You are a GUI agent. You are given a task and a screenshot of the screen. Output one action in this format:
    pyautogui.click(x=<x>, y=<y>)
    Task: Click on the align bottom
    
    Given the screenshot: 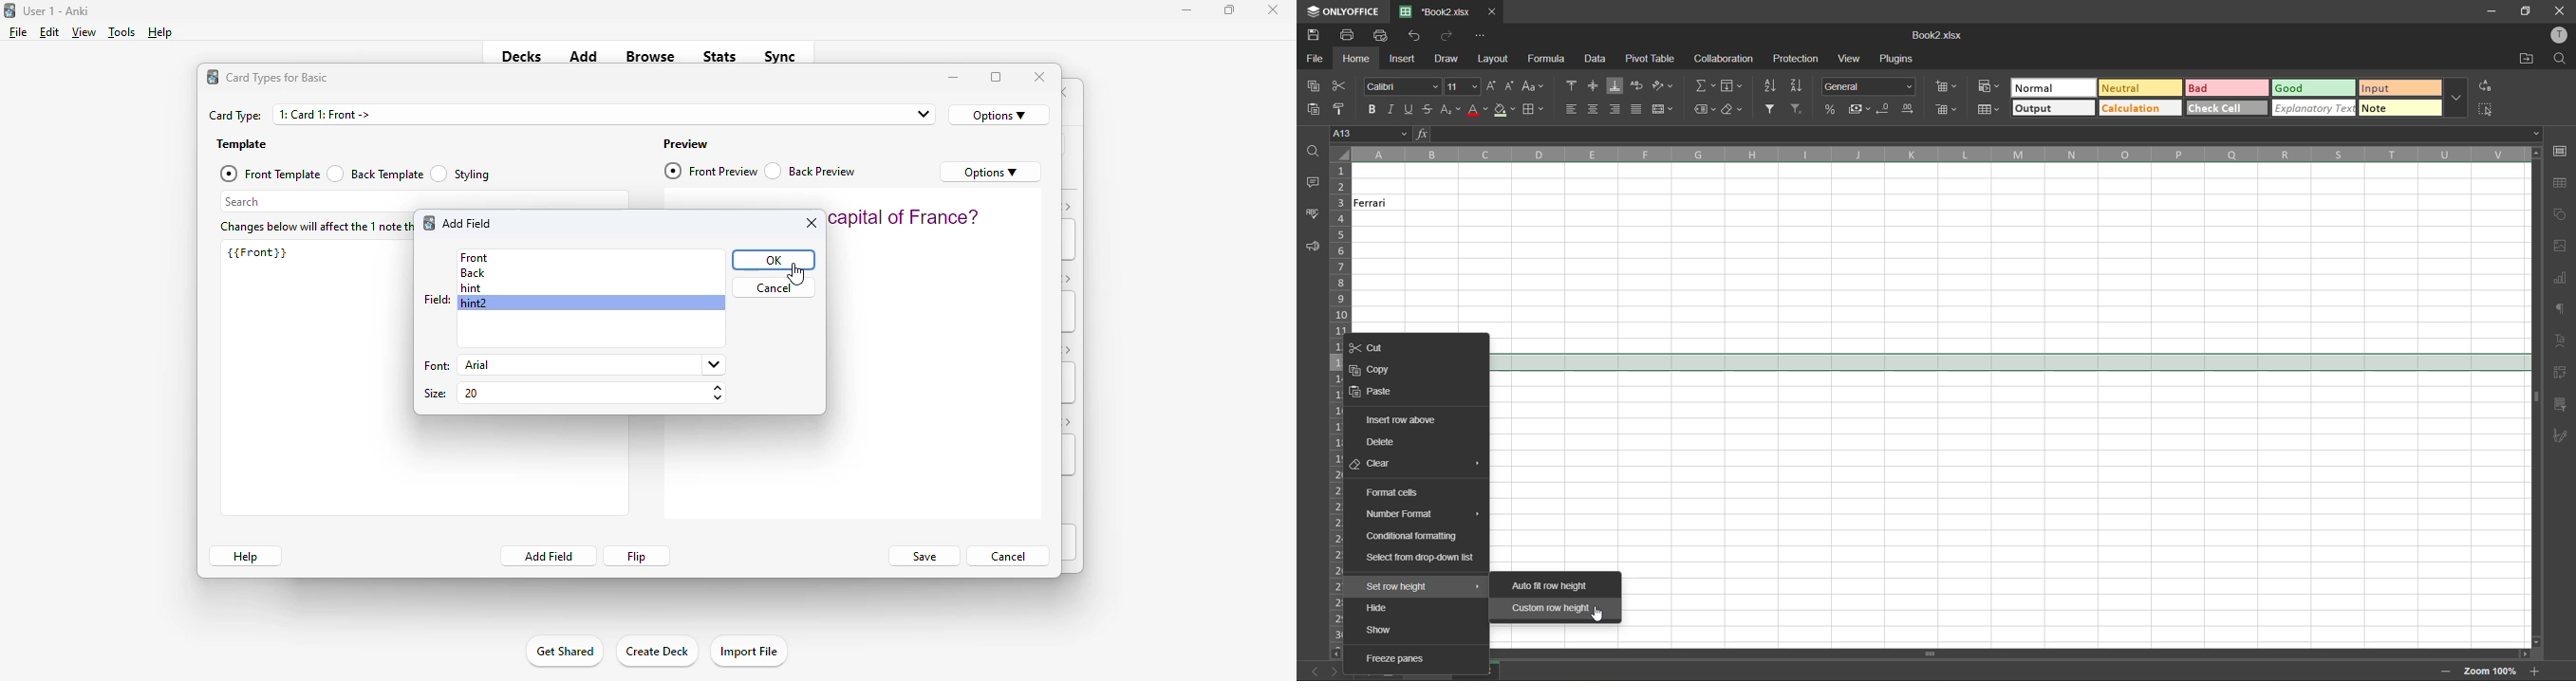 What is the action you would take?
    pyautogui.click(x=1615, y=85)
    